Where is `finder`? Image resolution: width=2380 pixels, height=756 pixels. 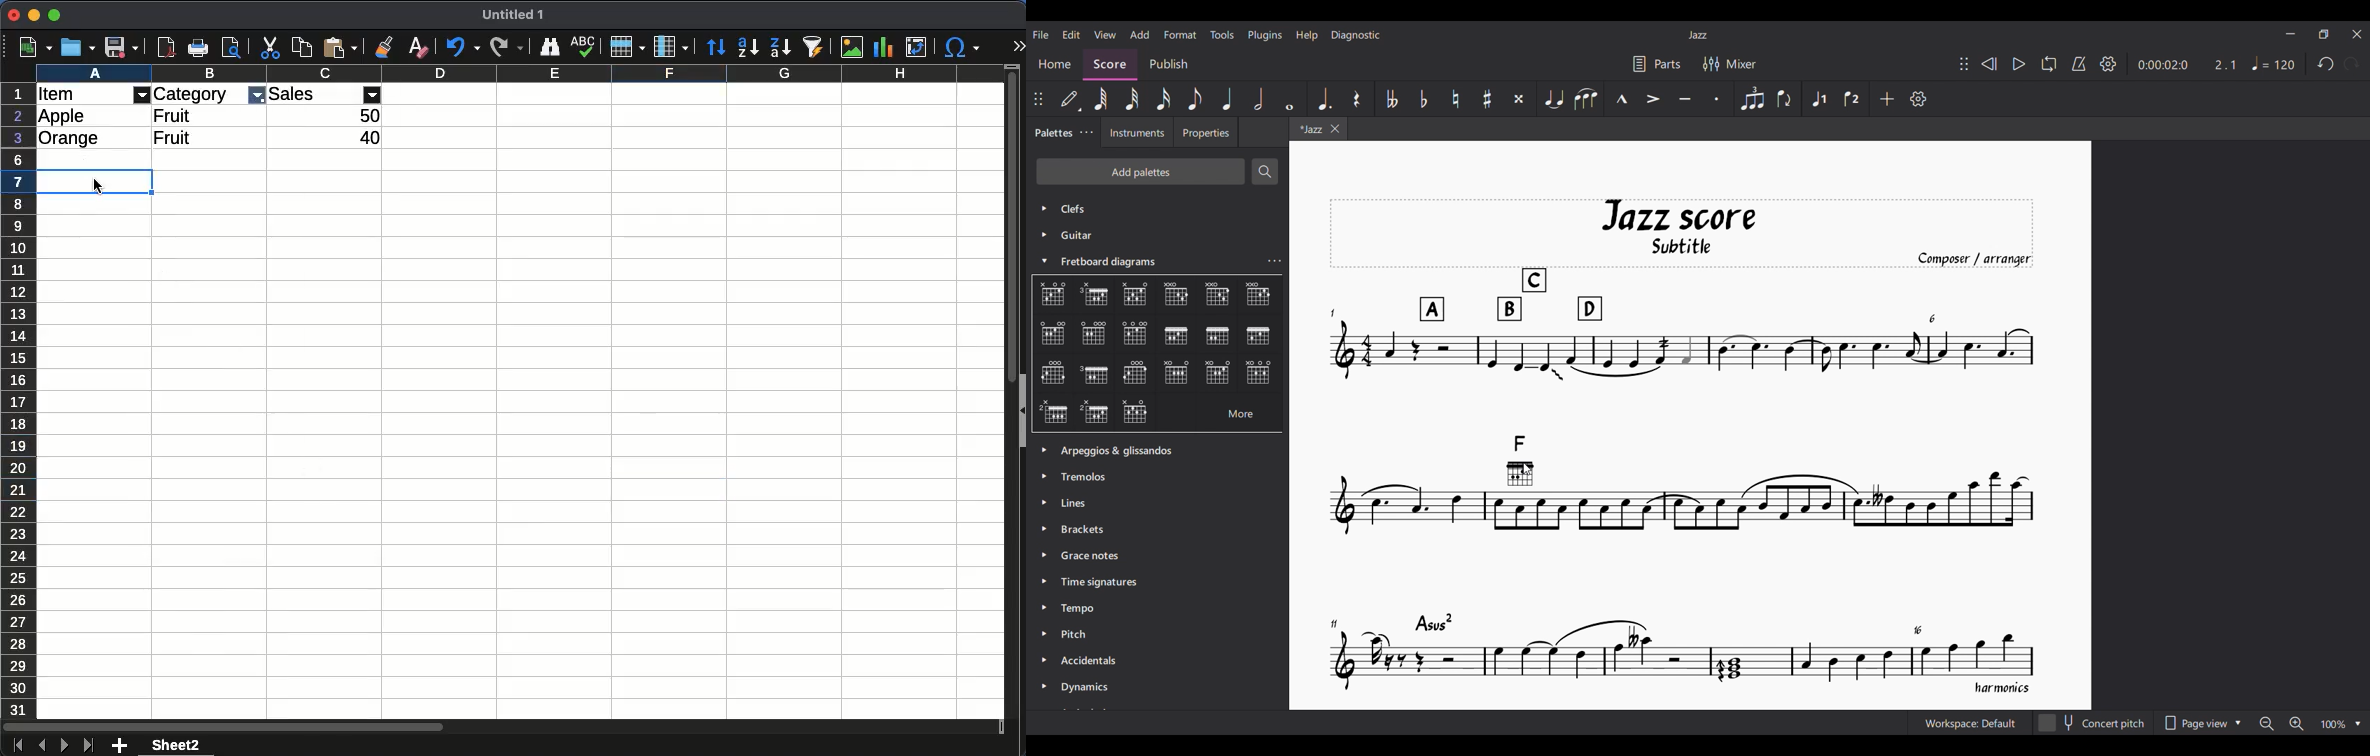
finder is located at coordinates (550, 47).